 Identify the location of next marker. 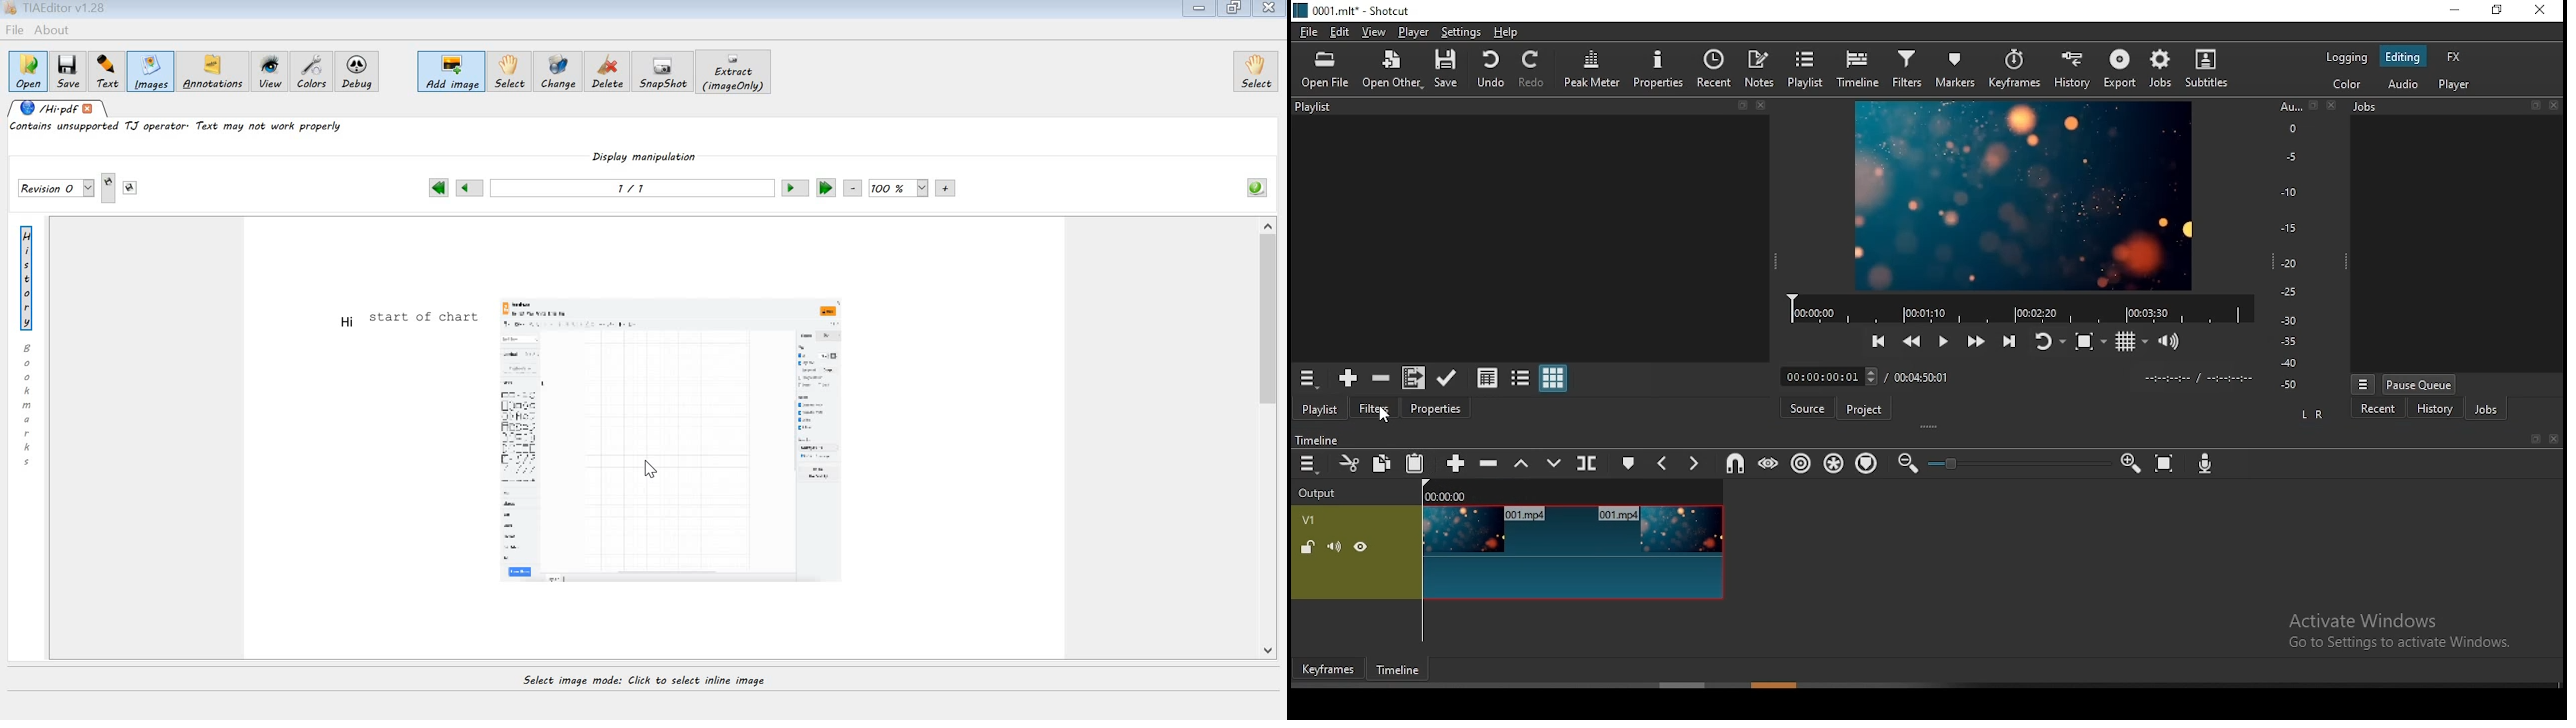
(1693, 461).